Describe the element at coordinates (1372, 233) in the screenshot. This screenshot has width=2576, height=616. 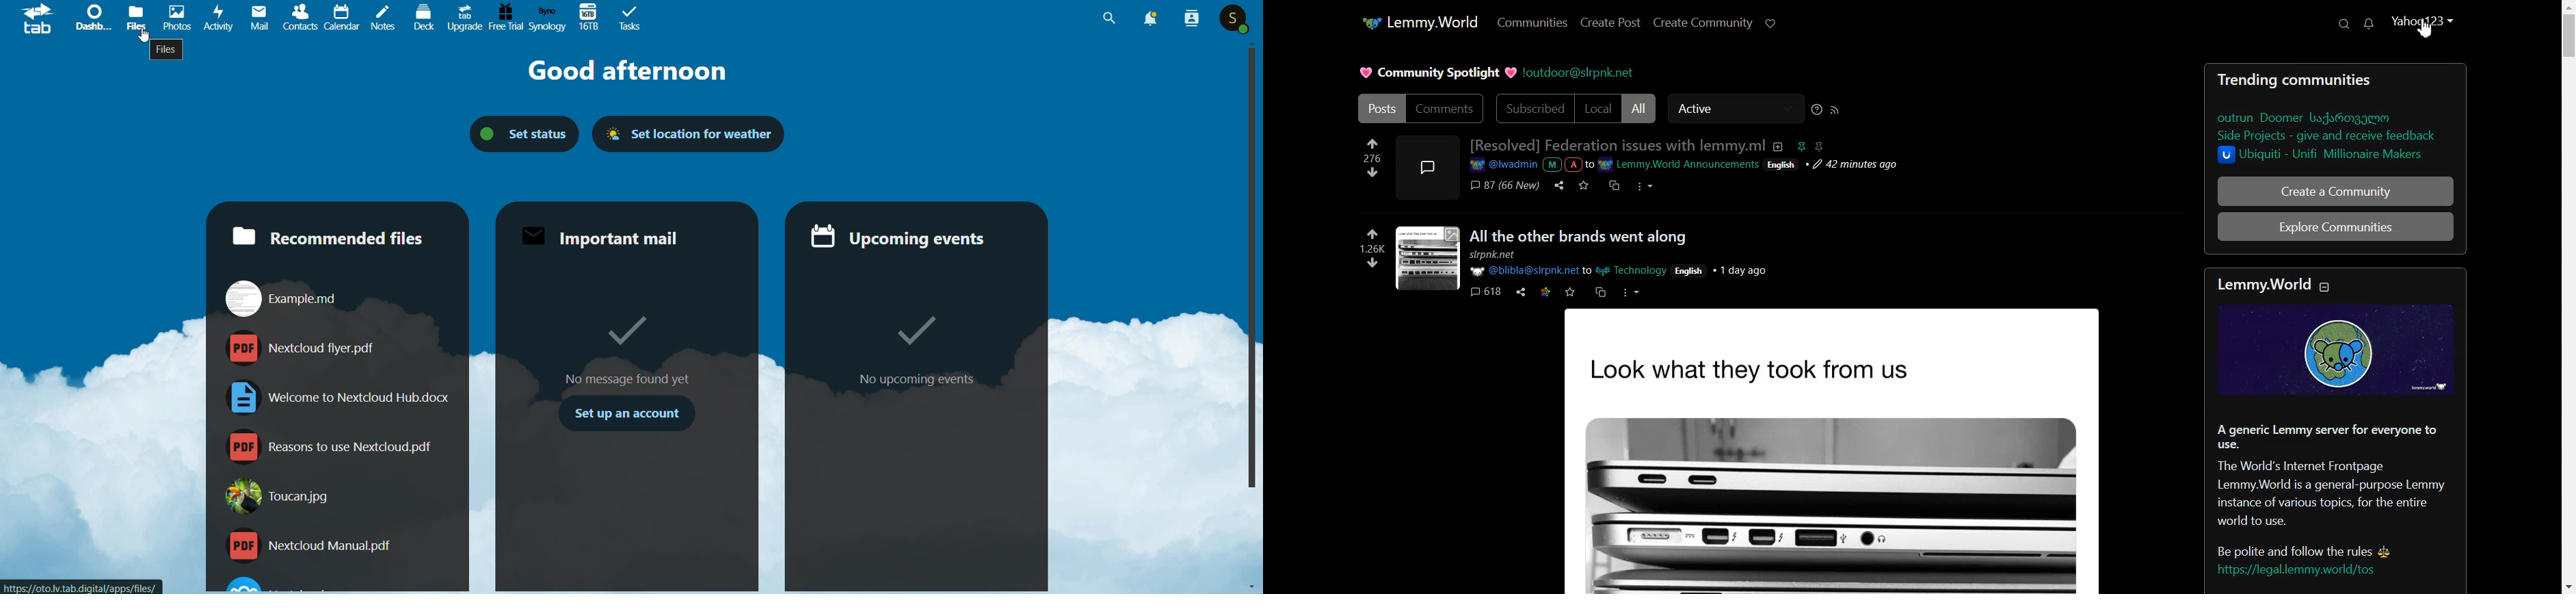
I see `upvote` at that location.